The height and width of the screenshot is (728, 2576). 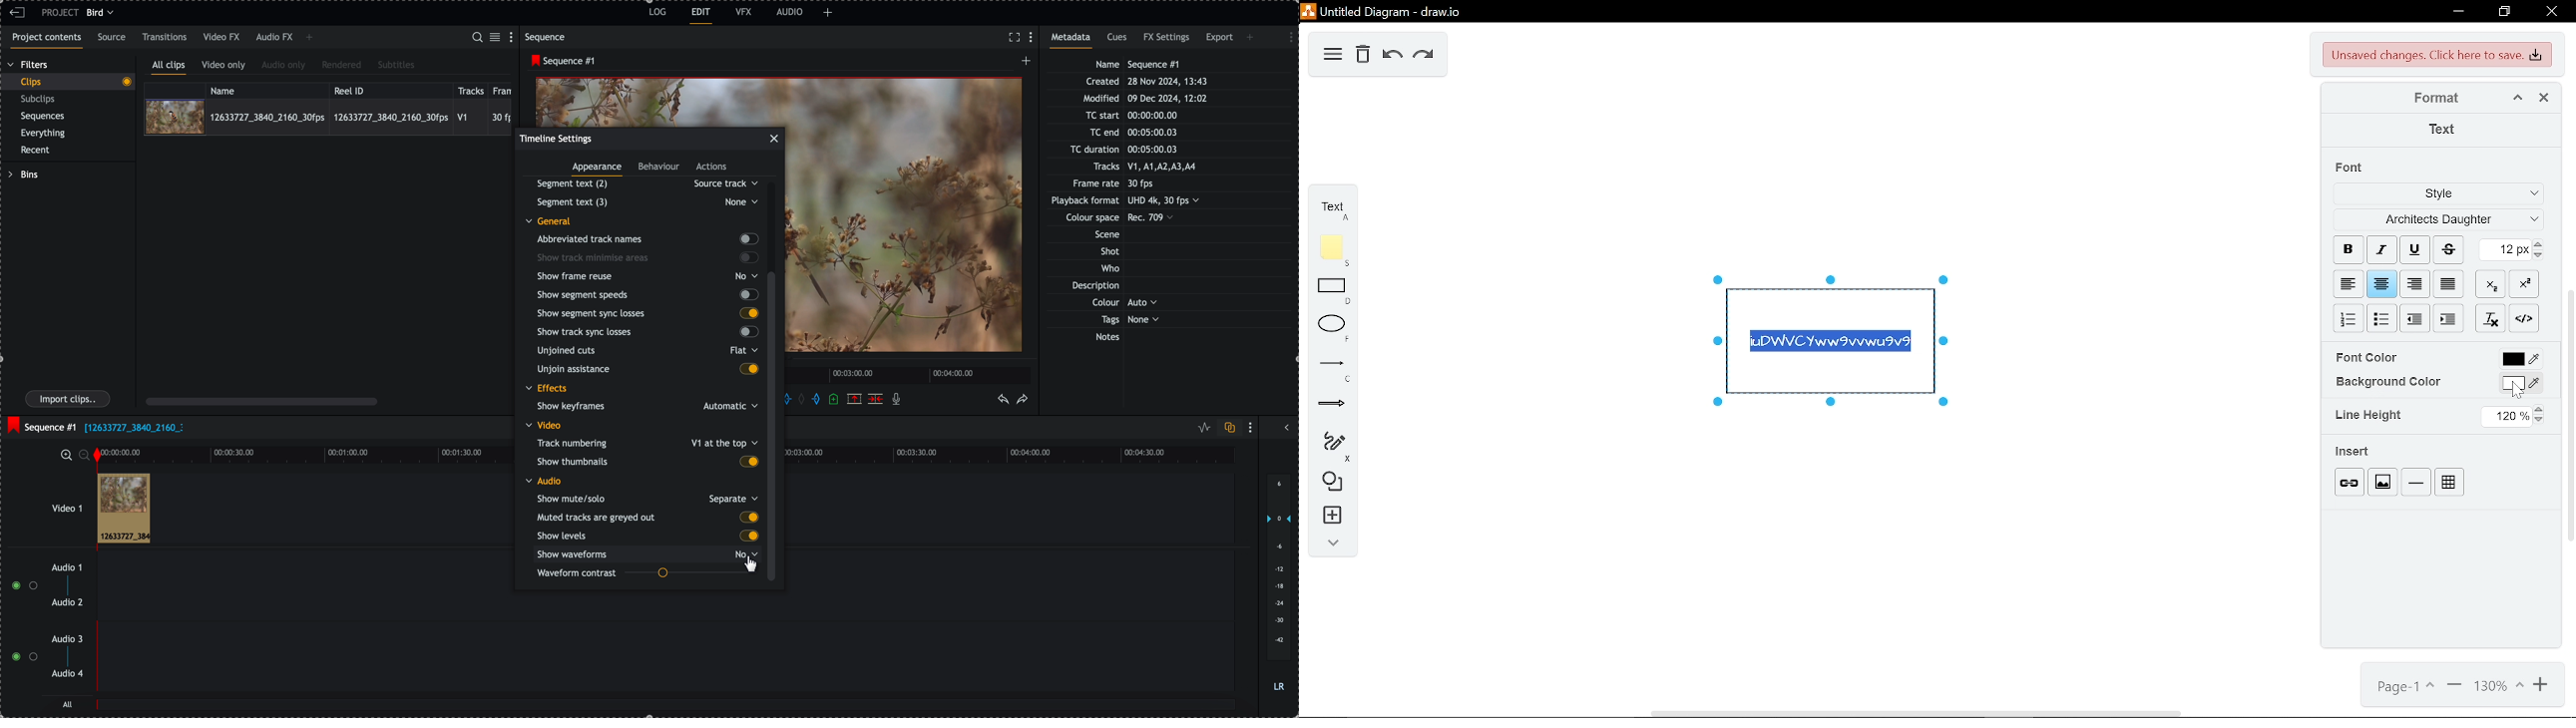 What do you see at coordinates (2518, 391) in the screenshot?
I see `Cursor` at bounding box center [2518, 391].